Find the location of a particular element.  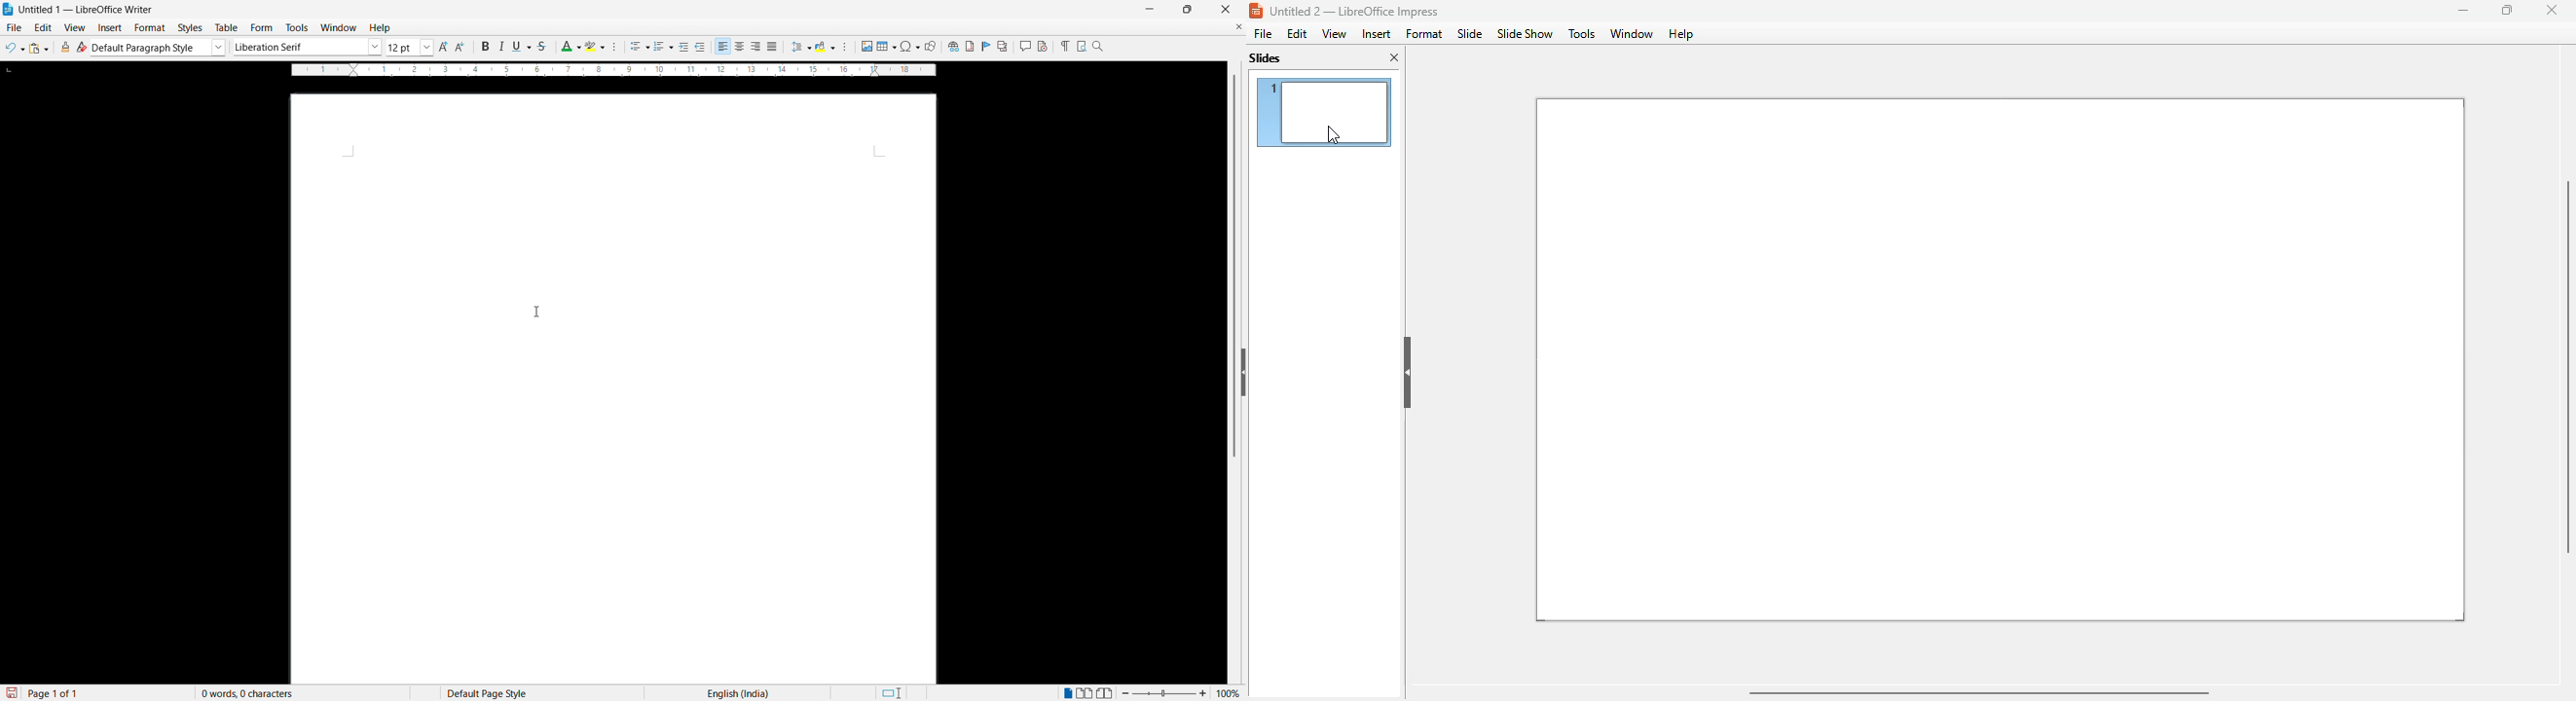

Multiple page view  is located at coordinates (1086, 693).